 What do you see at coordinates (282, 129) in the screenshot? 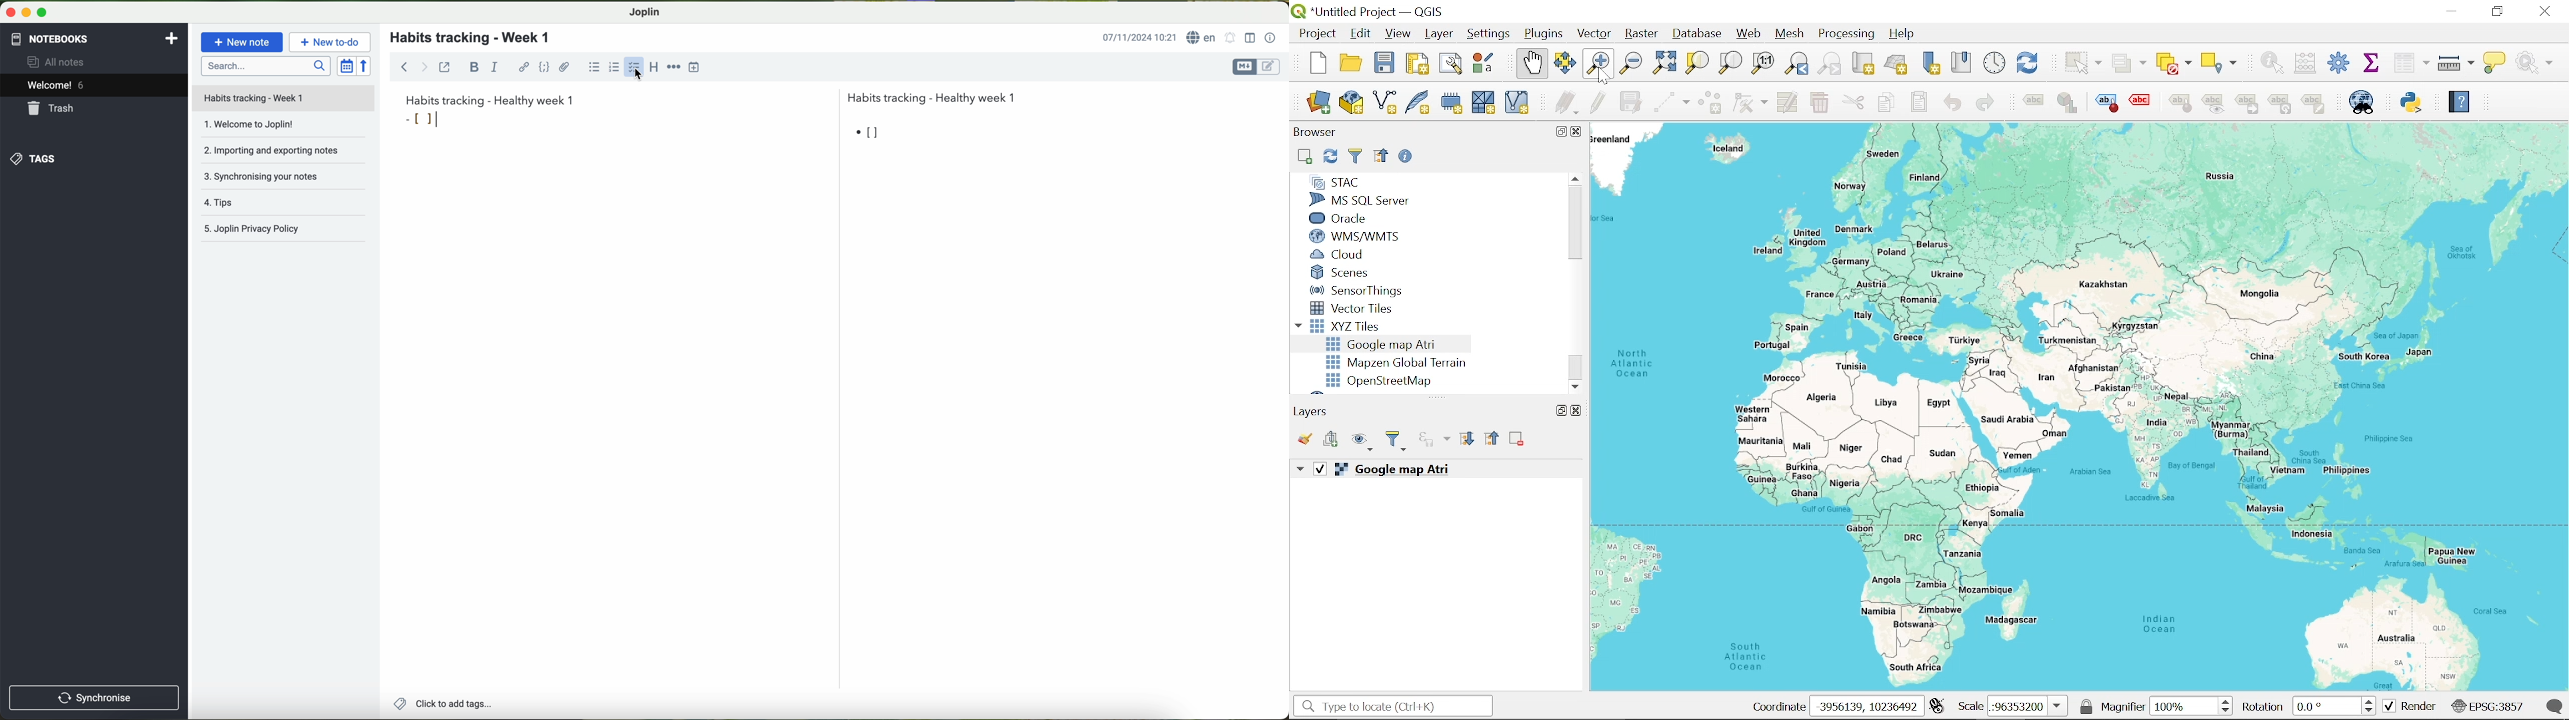
I see `welcome to Joplin` at bounding box center [282, 129].